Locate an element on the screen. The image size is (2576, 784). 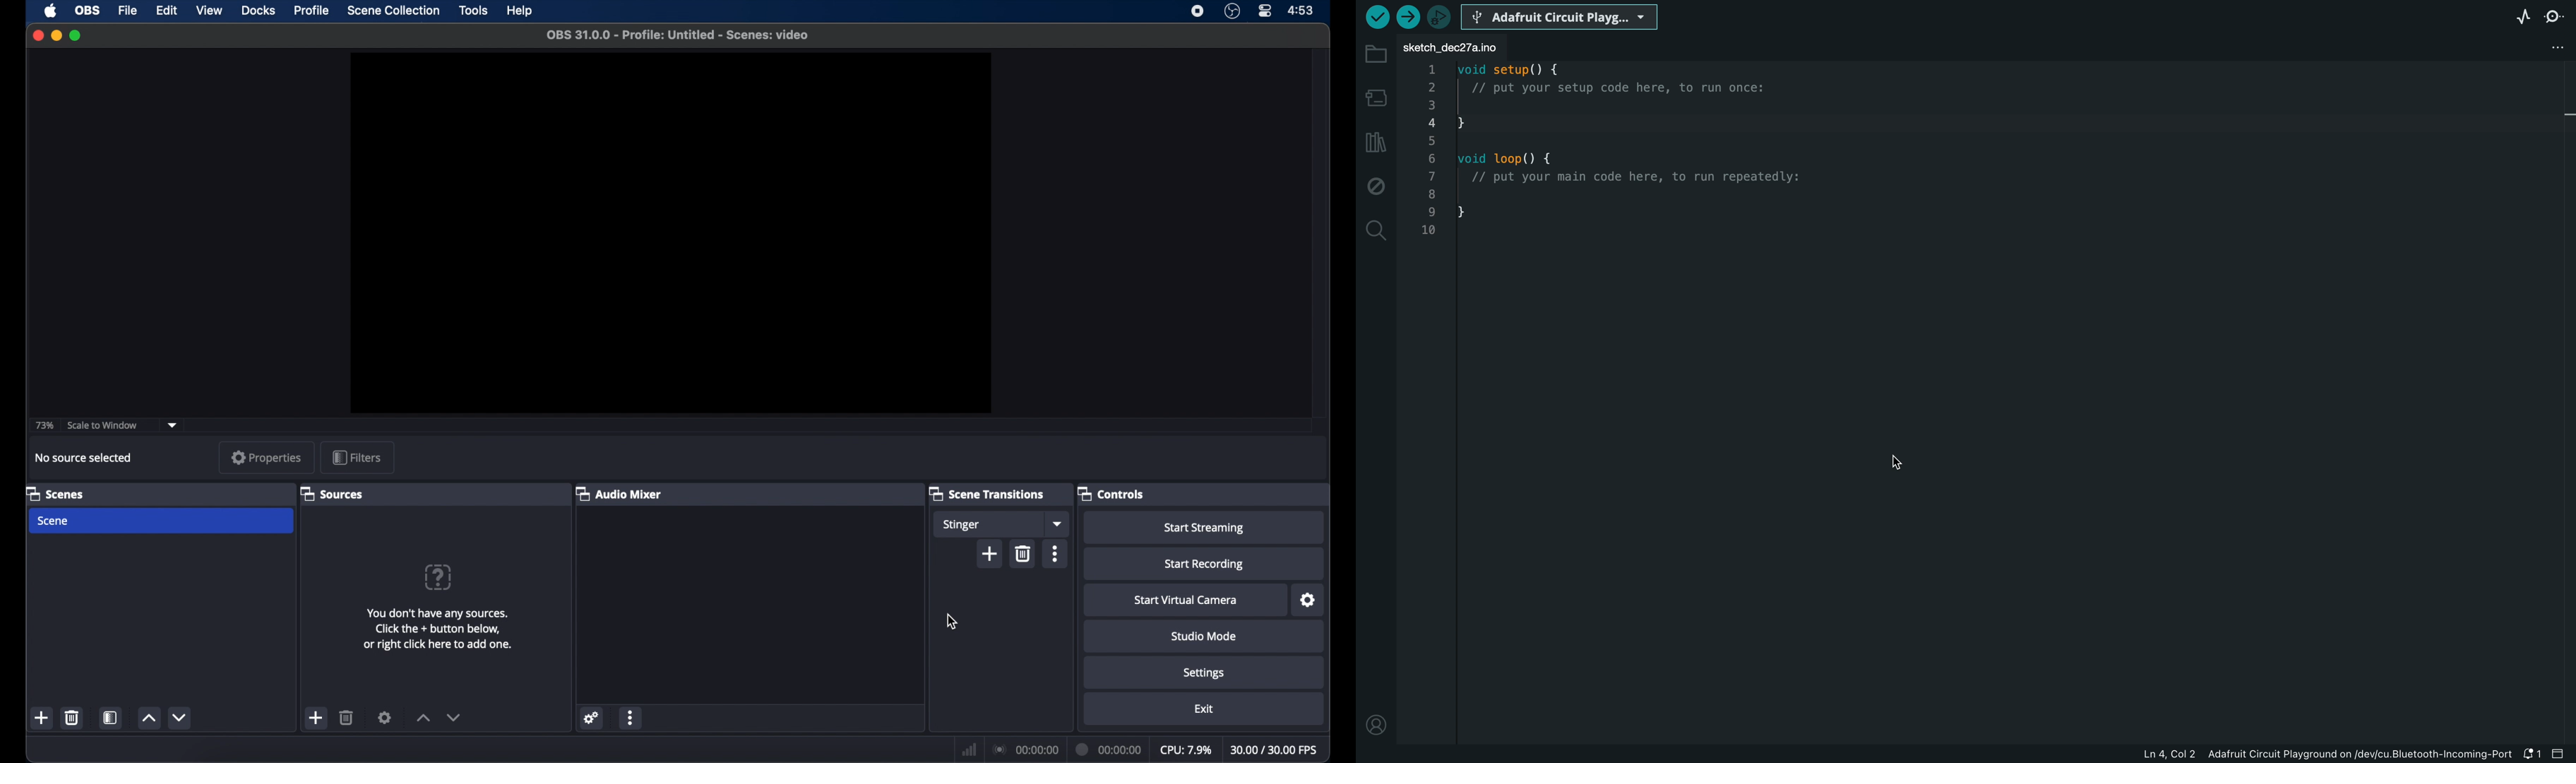
scale to window is located at coordinates (105, 426).